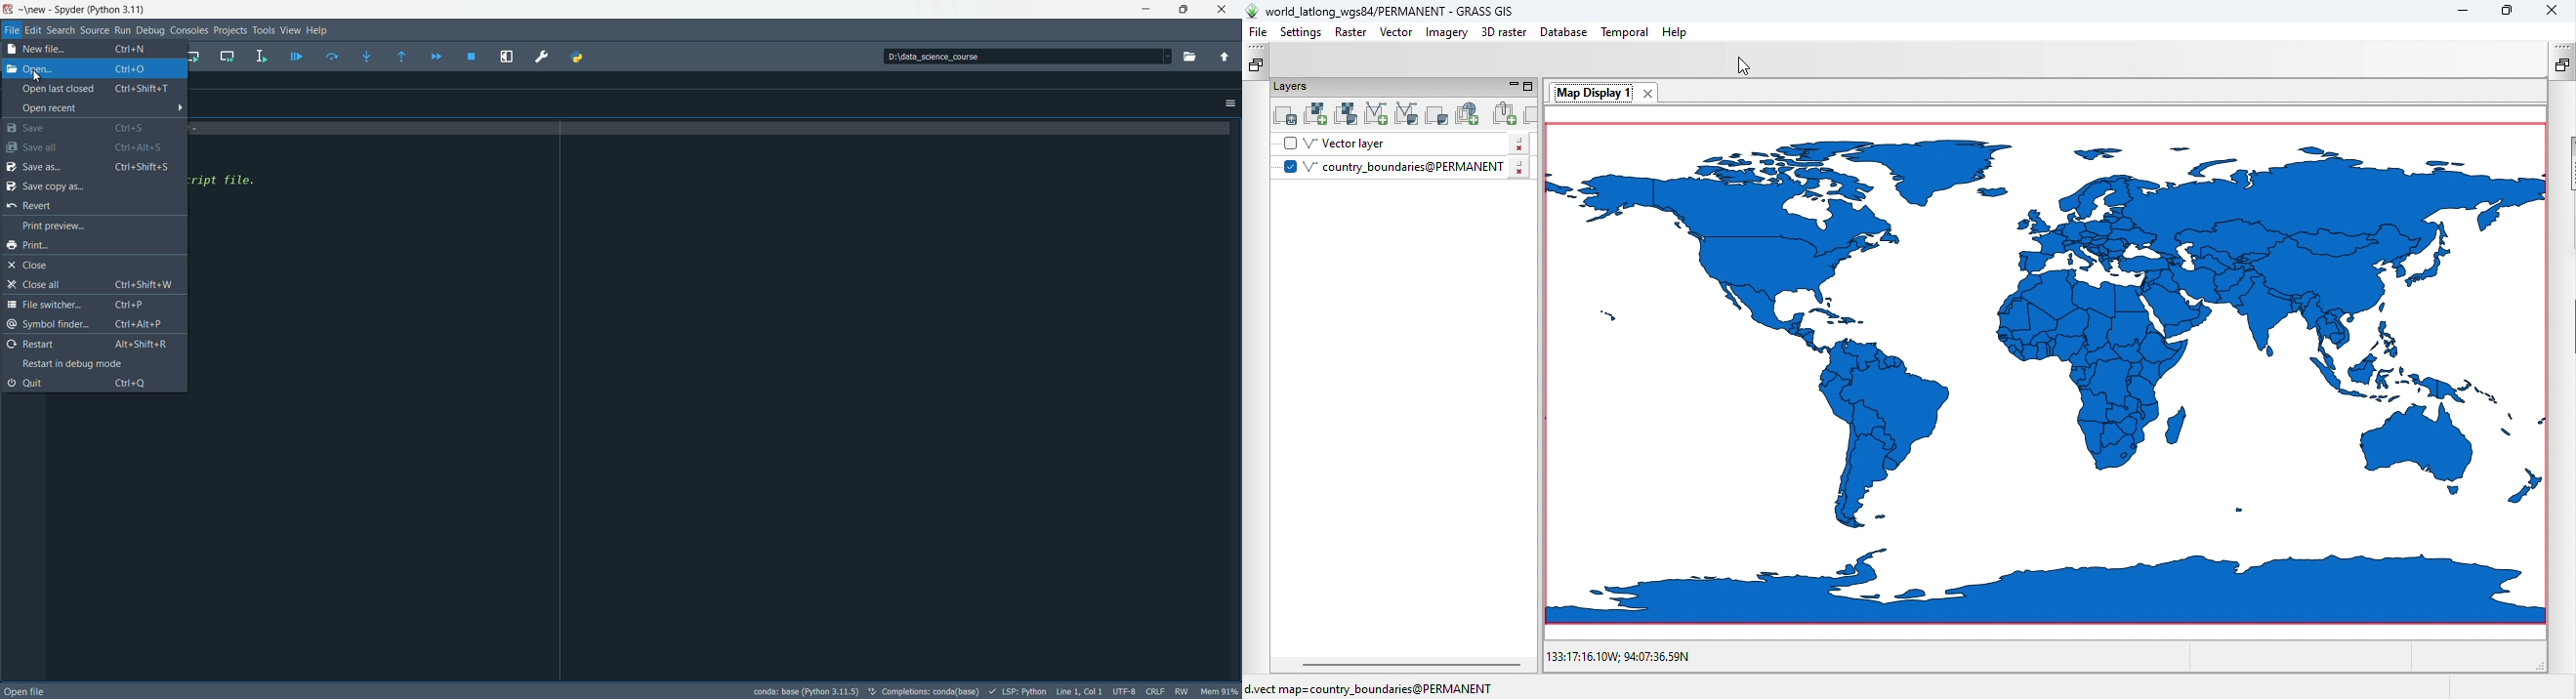  I want to click on change to parent directory, so click(1226, 57).